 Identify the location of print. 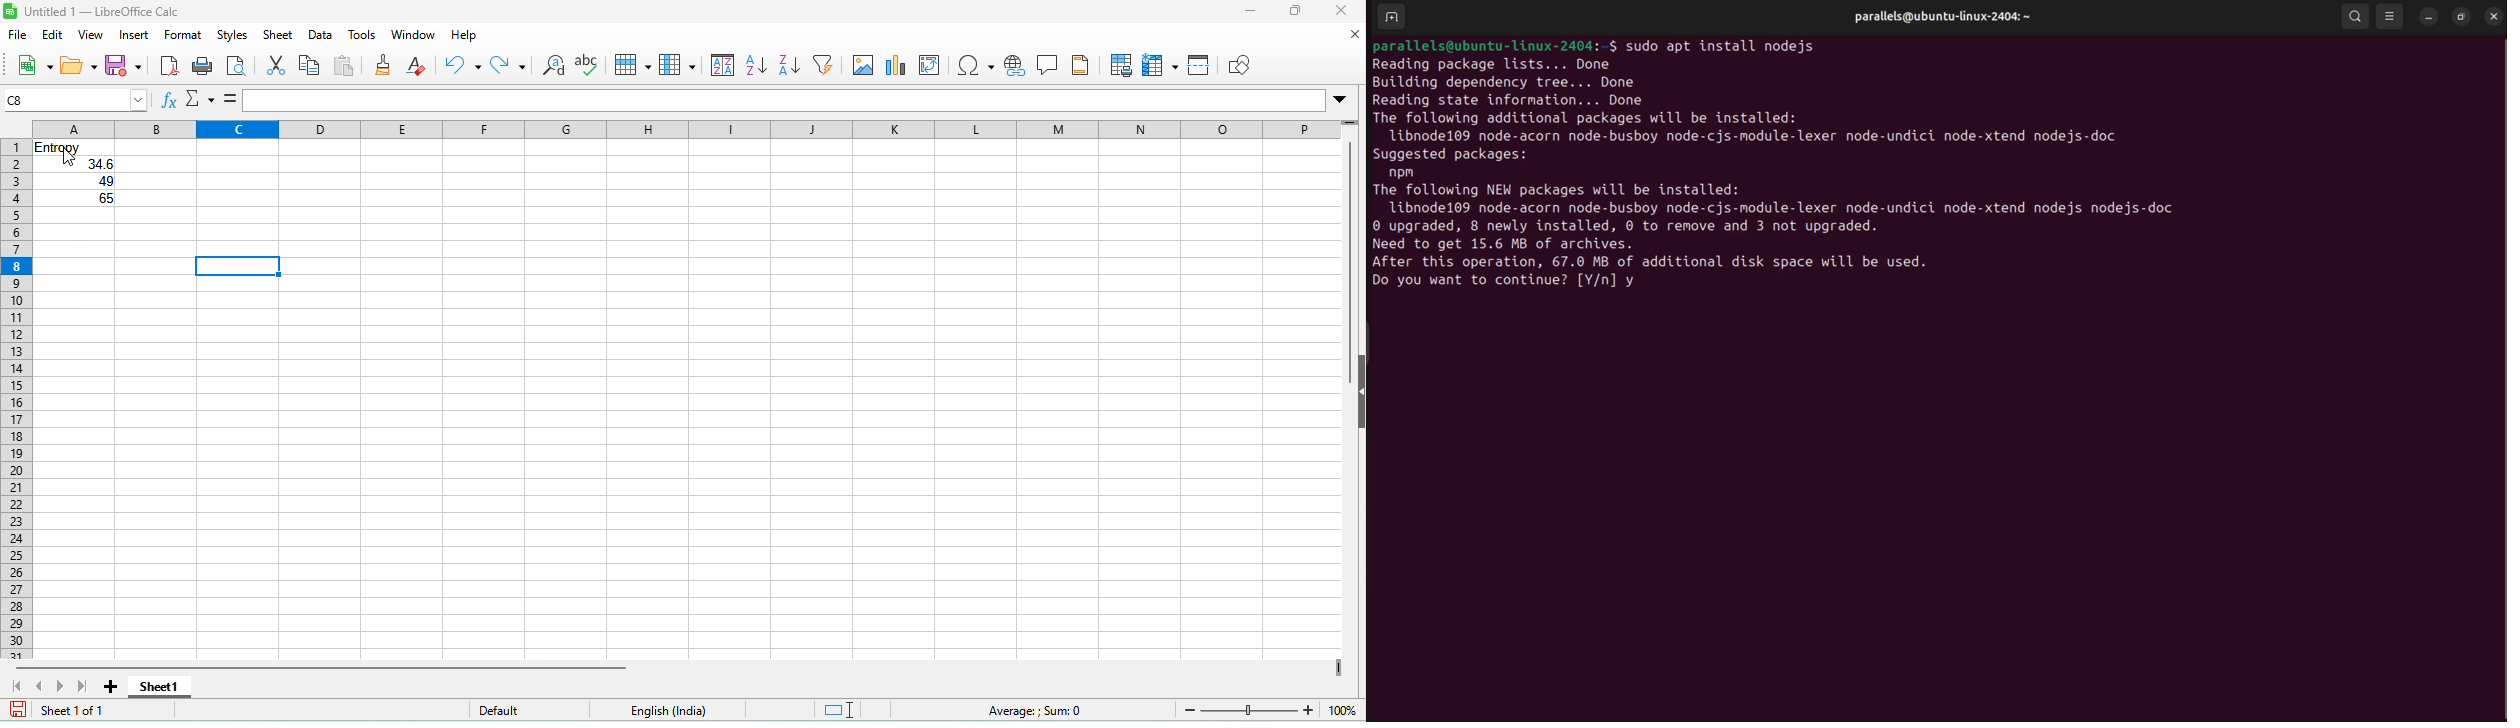
(205, 67).